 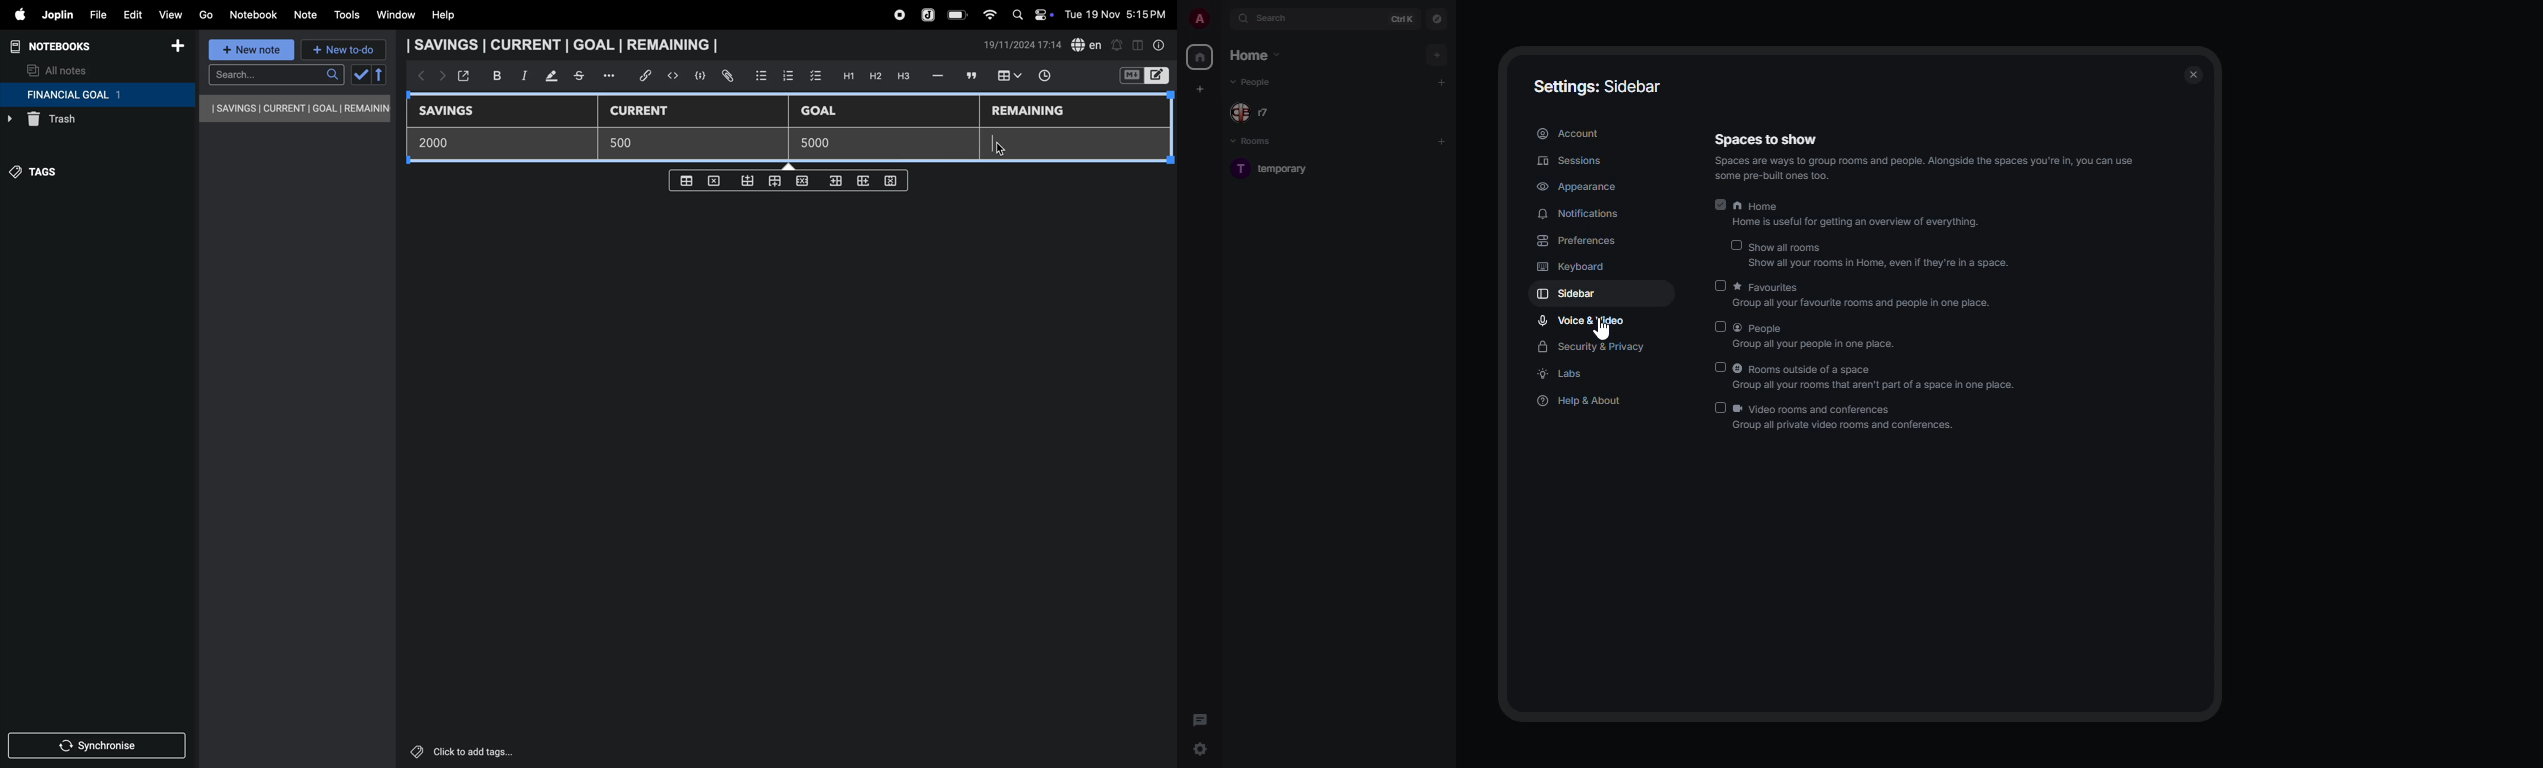 I want to click on insert code, so click(x=674, y=76).